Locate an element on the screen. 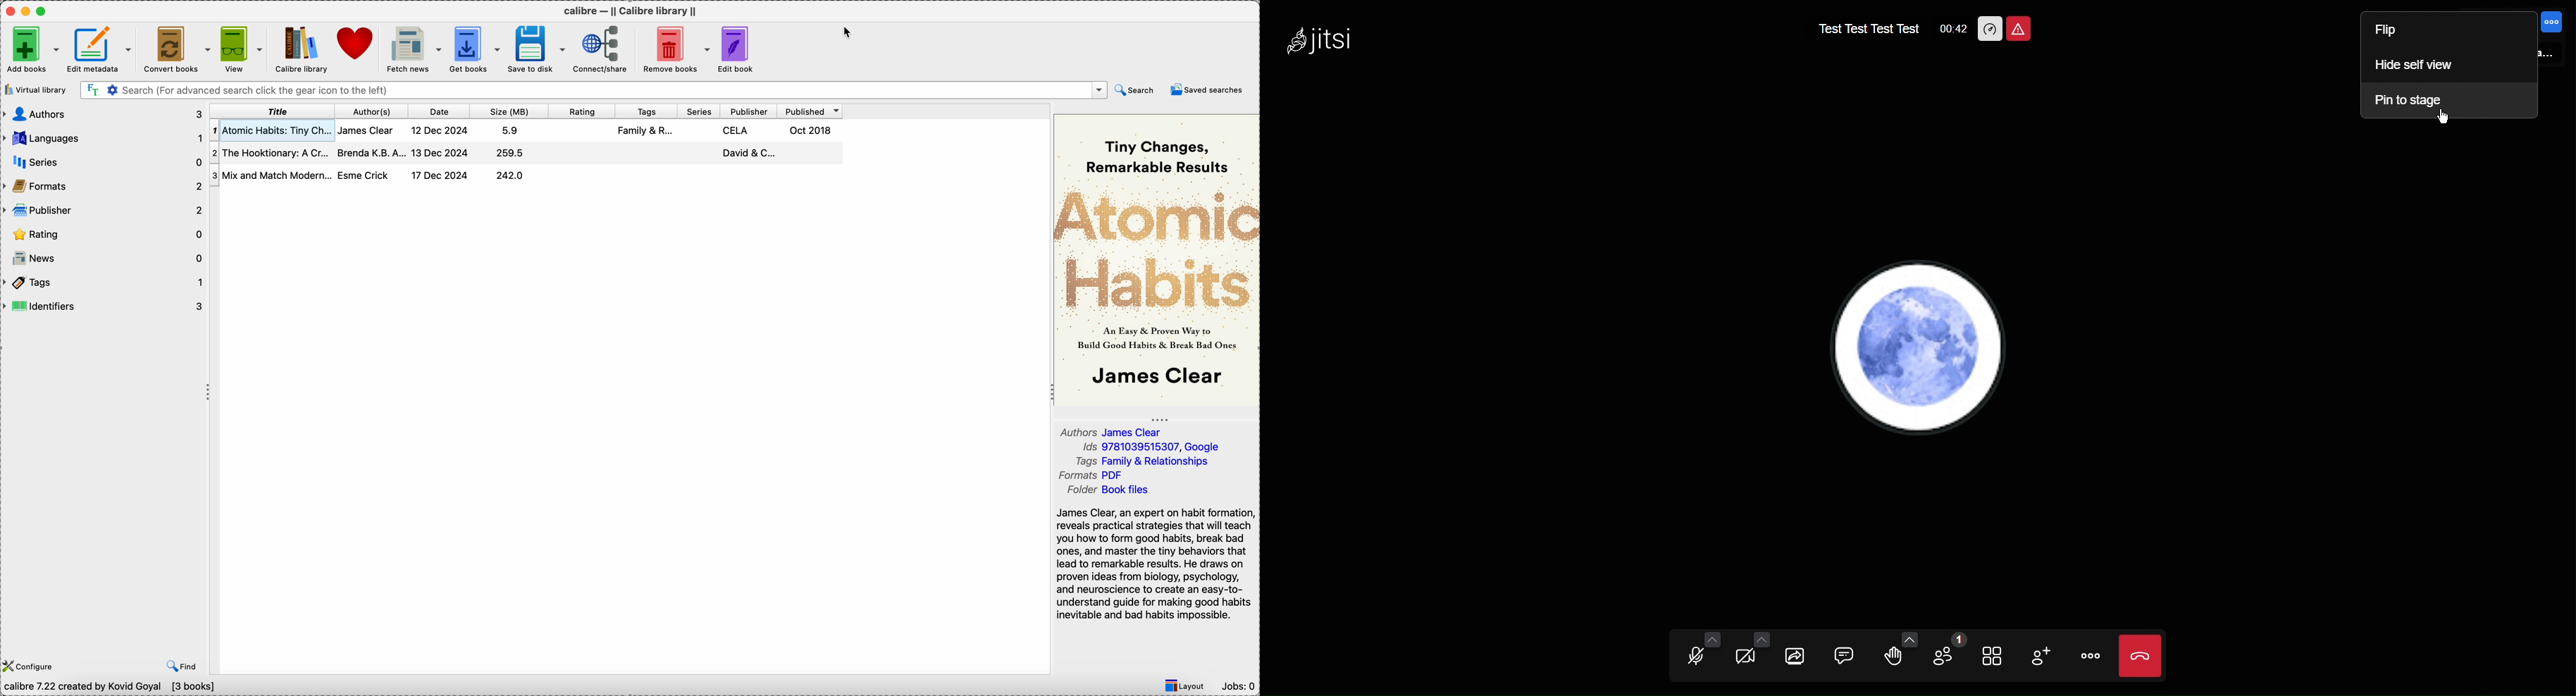  Author James Clear is located at coordinates (1113, 432).